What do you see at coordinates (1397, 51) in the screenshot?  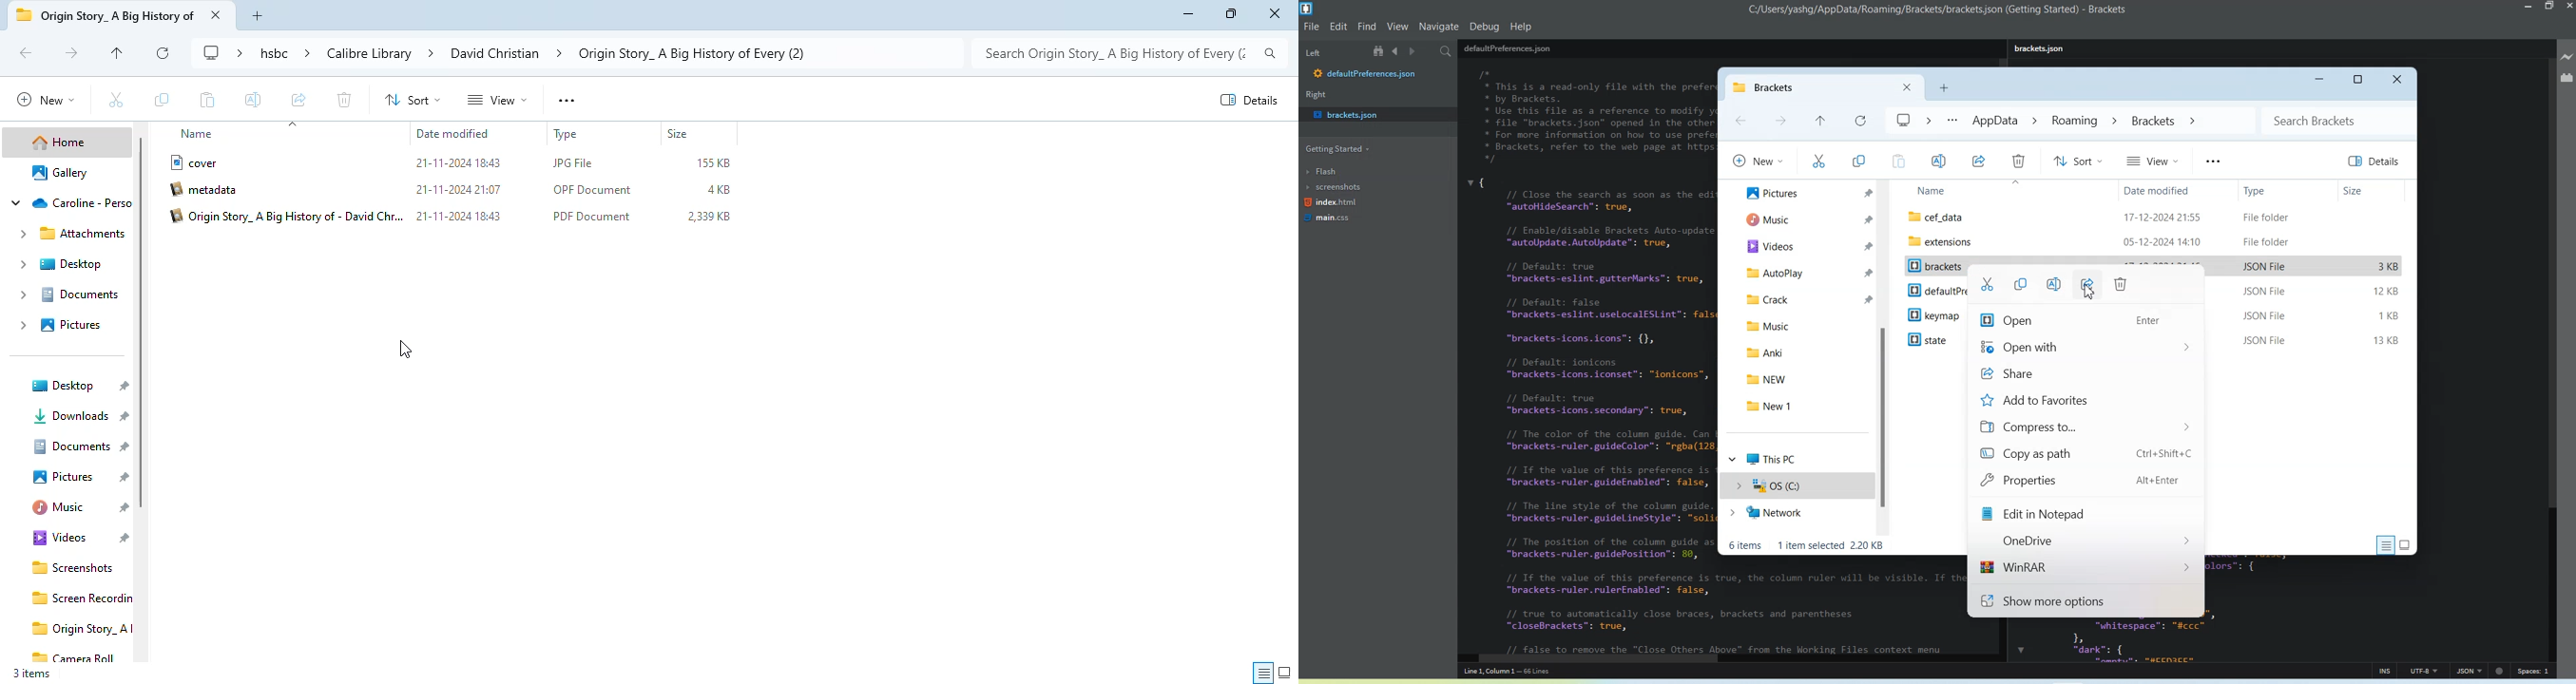 I see `Navigate Backwards` at bounding box center [1397, 51].